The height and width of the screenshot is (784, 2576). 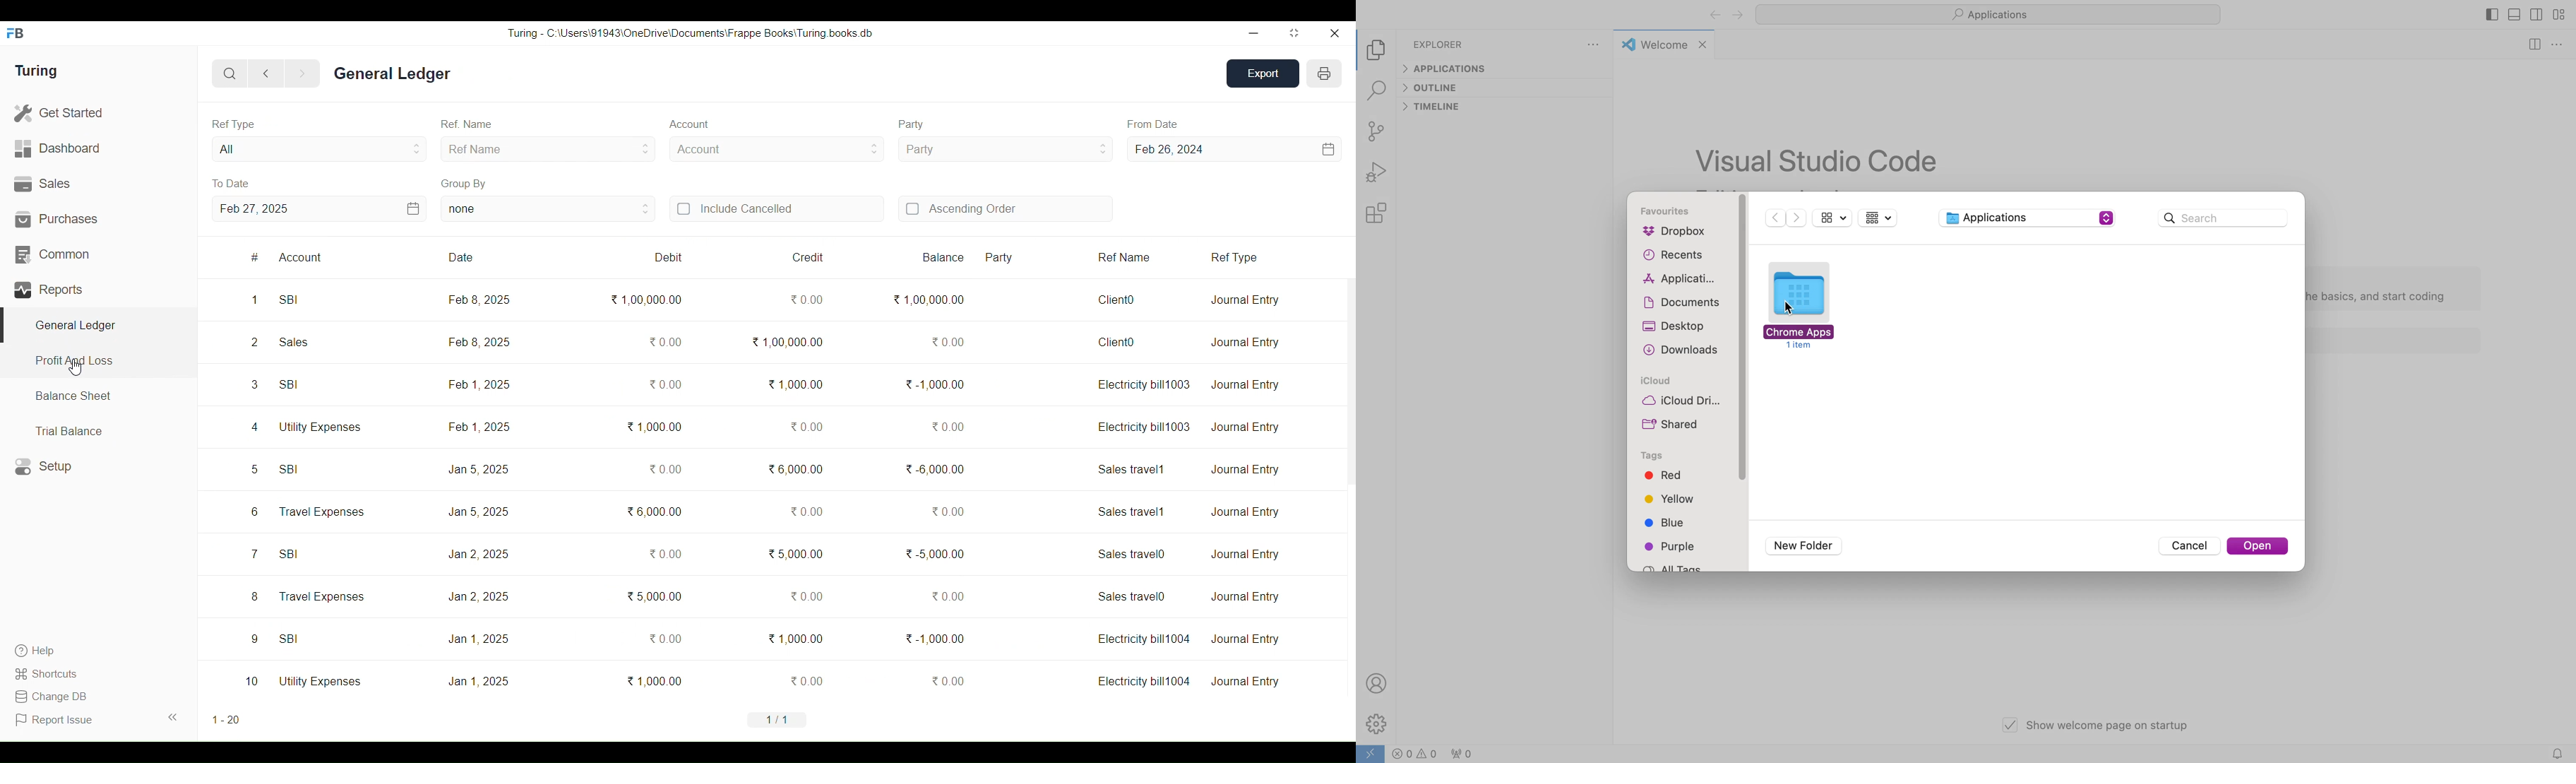 What do you see at coordinates (1247, 639) in the screenshot?
I see `Journal Entry` at bounding box center [1247, 639].